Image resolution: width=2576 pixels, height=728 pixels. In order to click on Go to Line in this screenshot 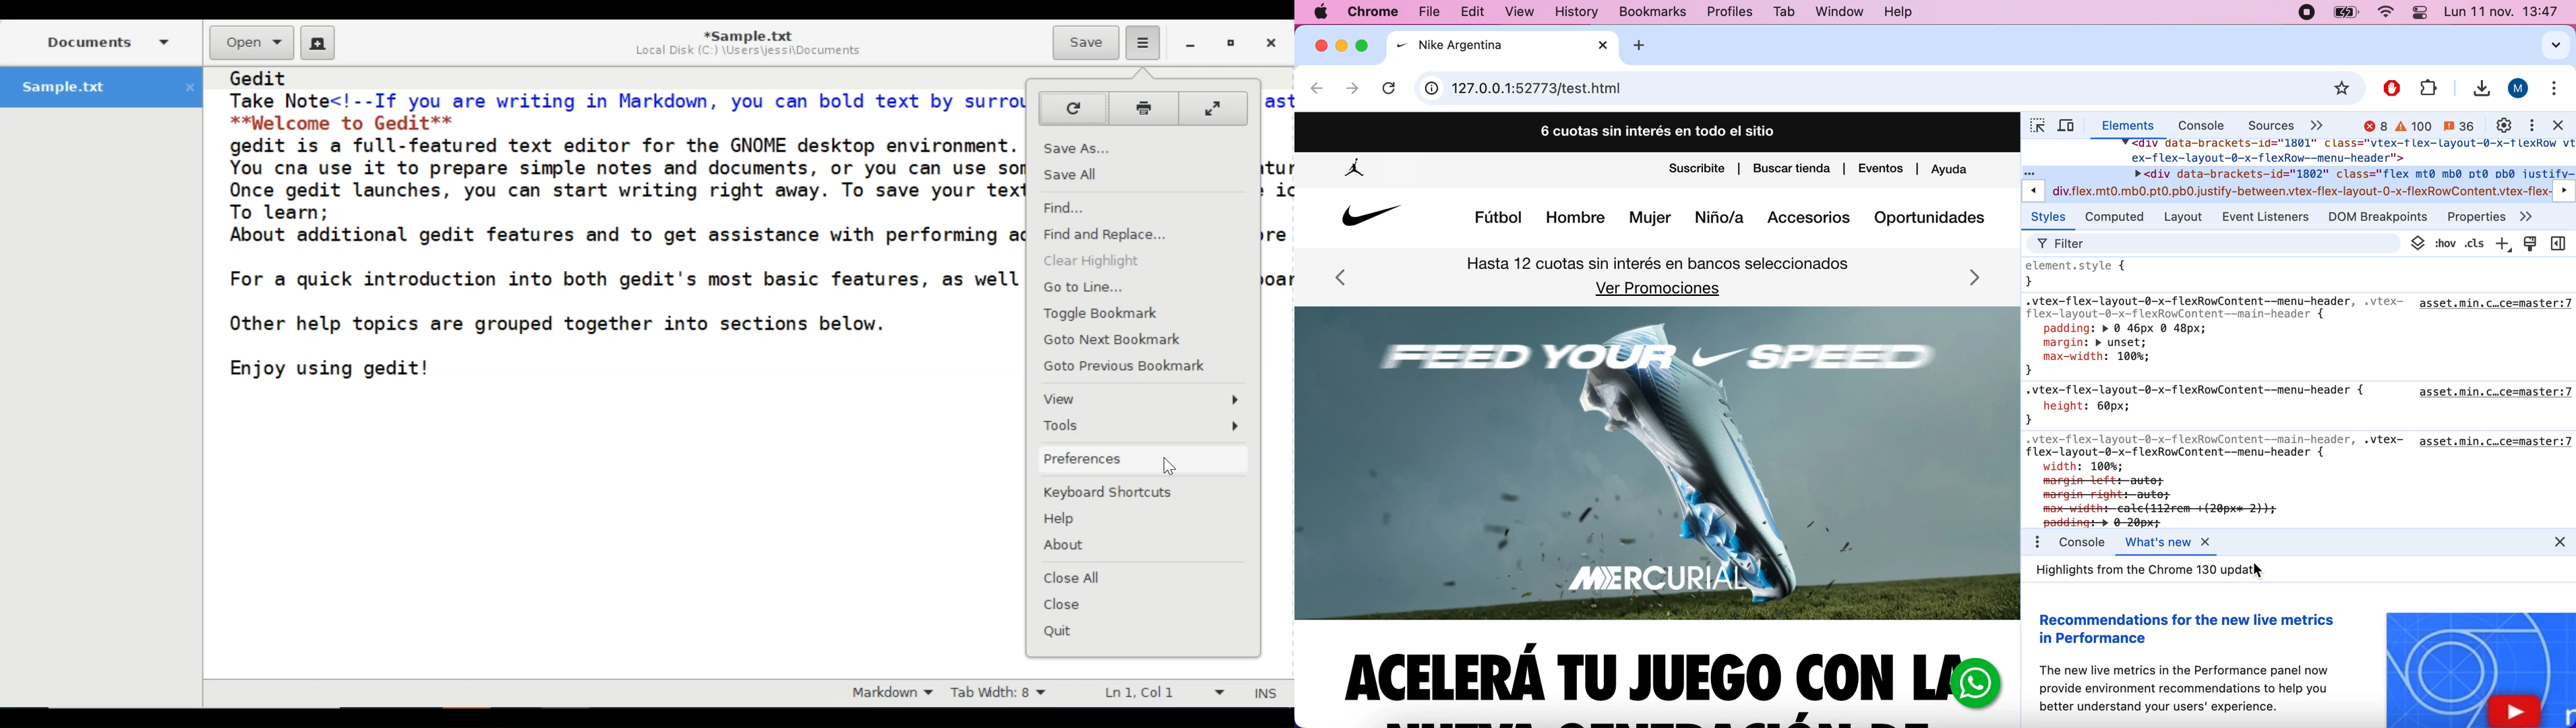, I will do `click(1089, 287)`.